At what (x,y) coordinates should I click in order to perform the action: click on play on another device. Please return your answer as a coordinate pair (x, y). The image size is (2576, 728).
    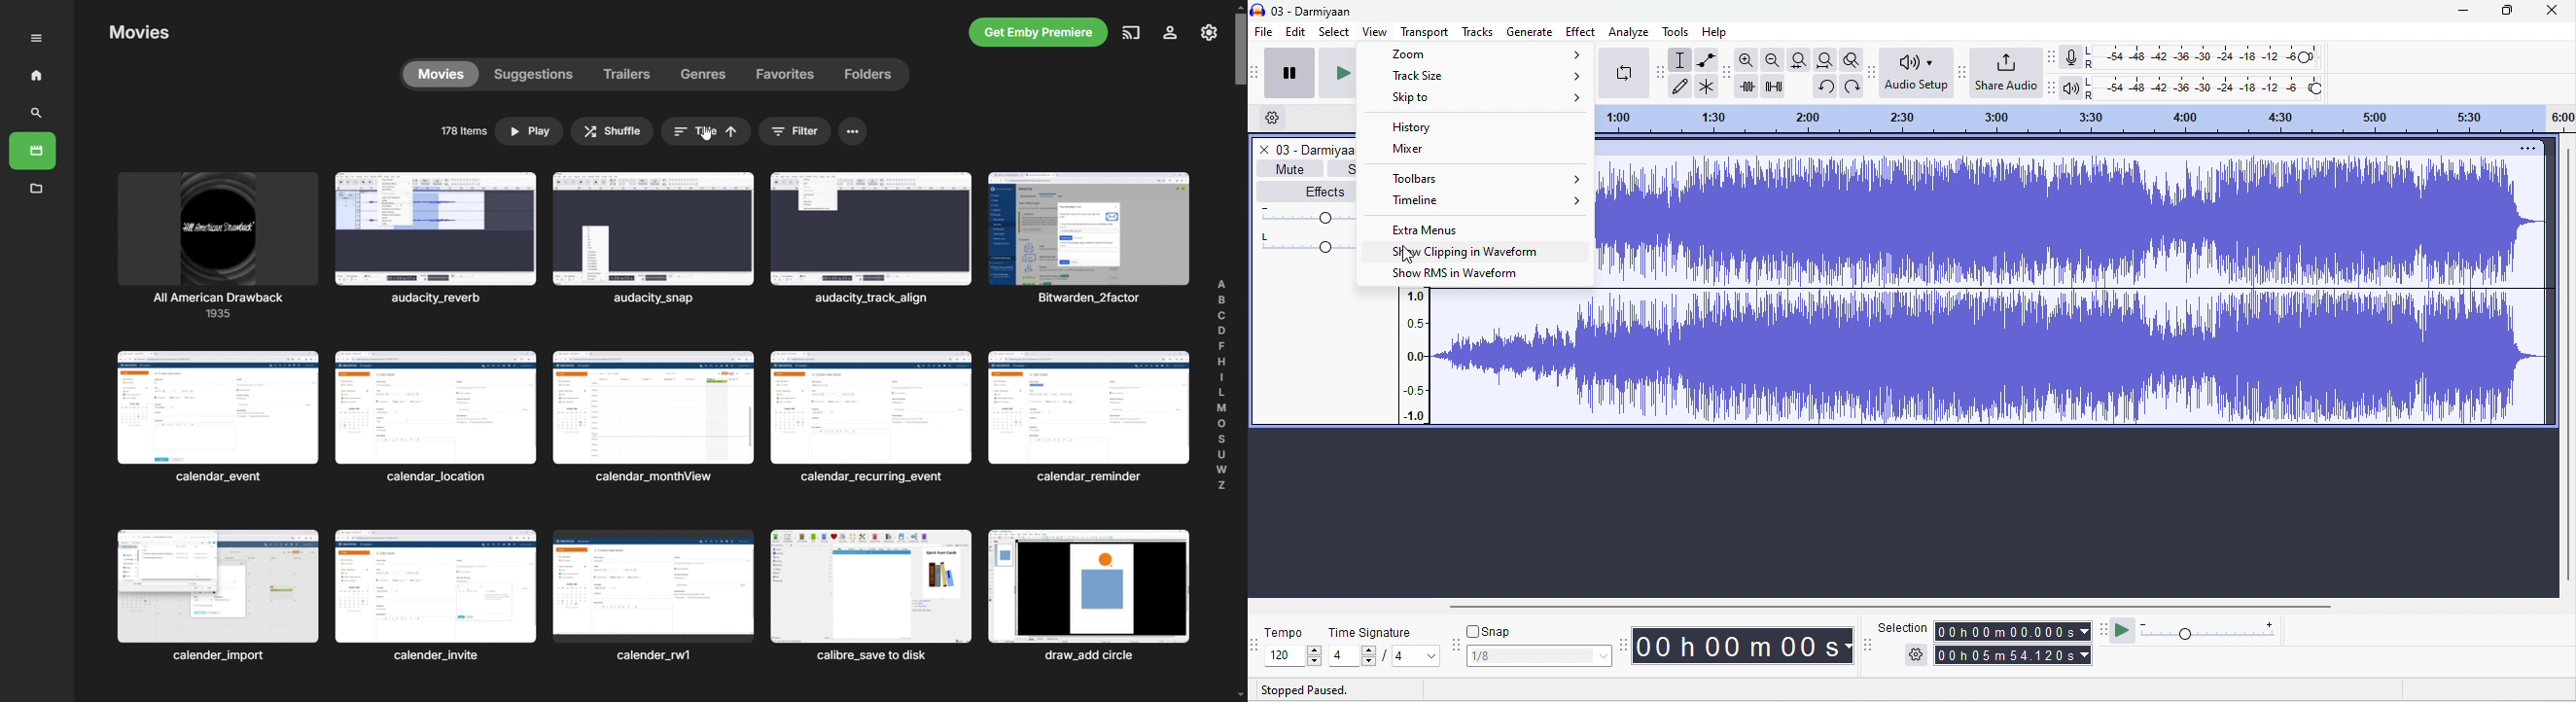
    Looking at the image, I should click on (1131, 34).